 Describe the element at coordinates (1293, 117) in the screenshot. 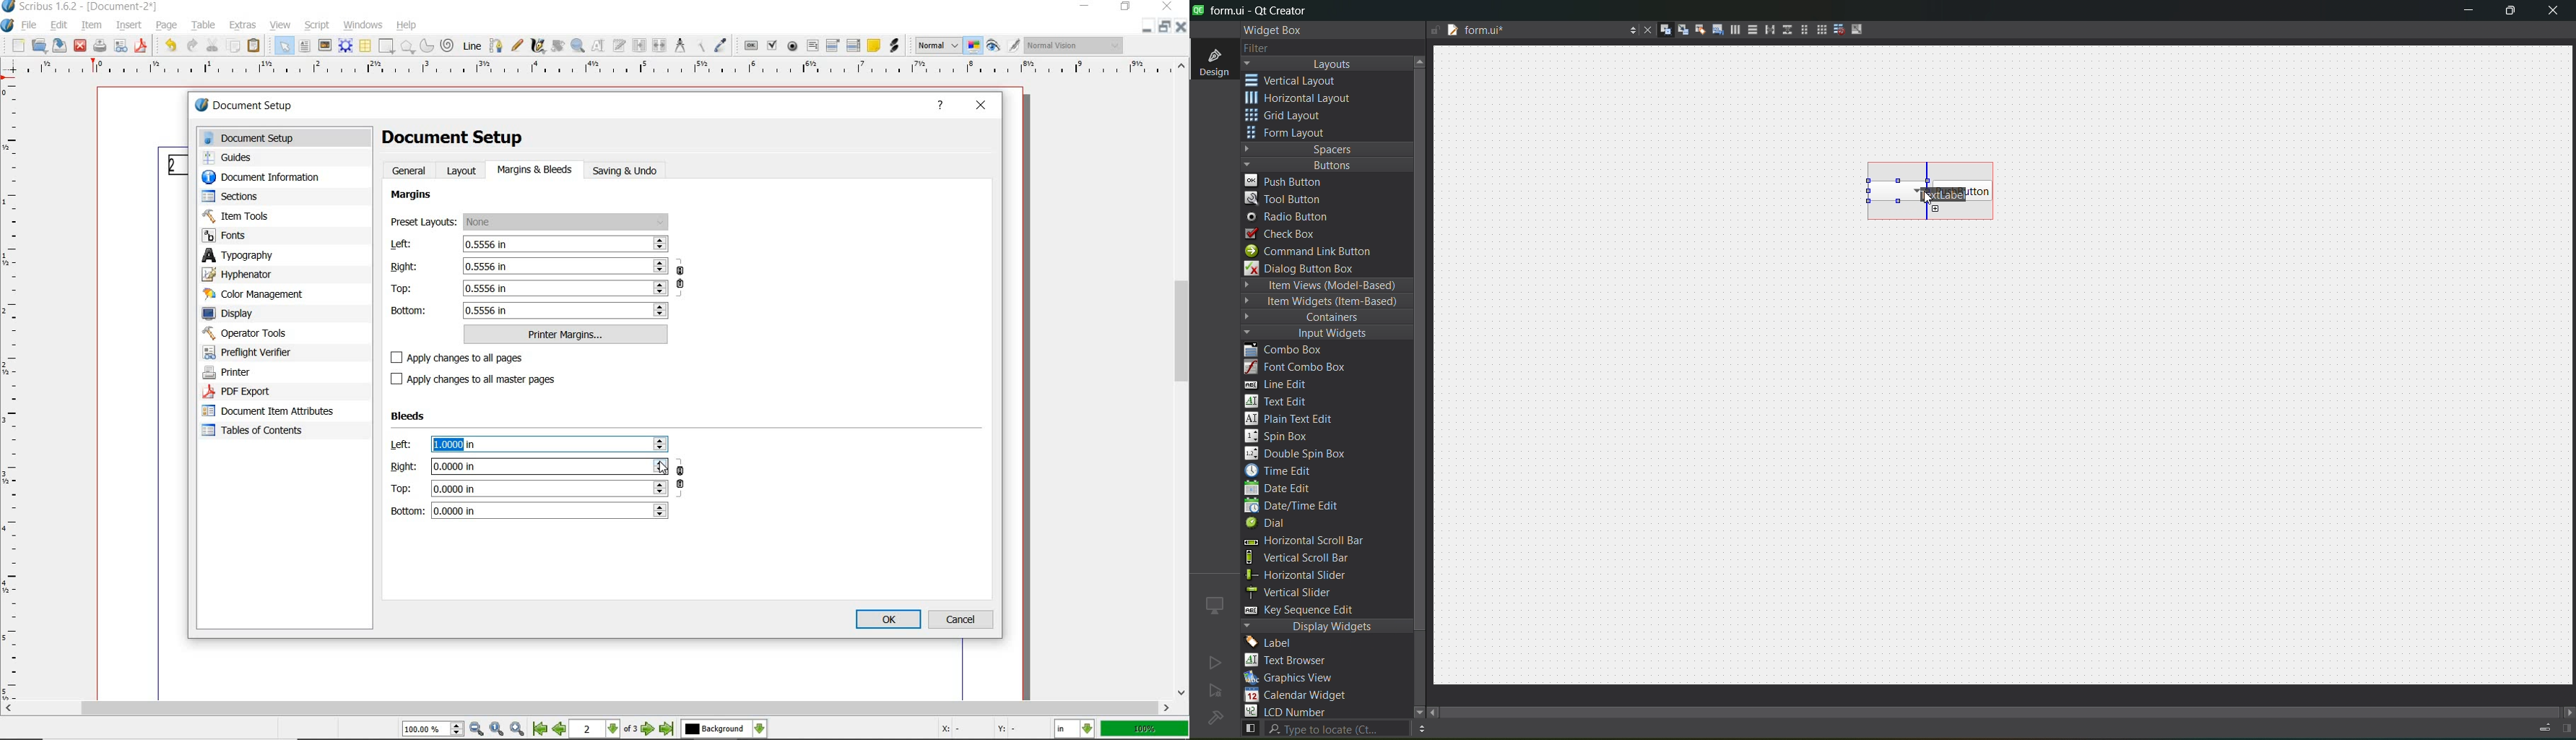

I see `grid` at that location.